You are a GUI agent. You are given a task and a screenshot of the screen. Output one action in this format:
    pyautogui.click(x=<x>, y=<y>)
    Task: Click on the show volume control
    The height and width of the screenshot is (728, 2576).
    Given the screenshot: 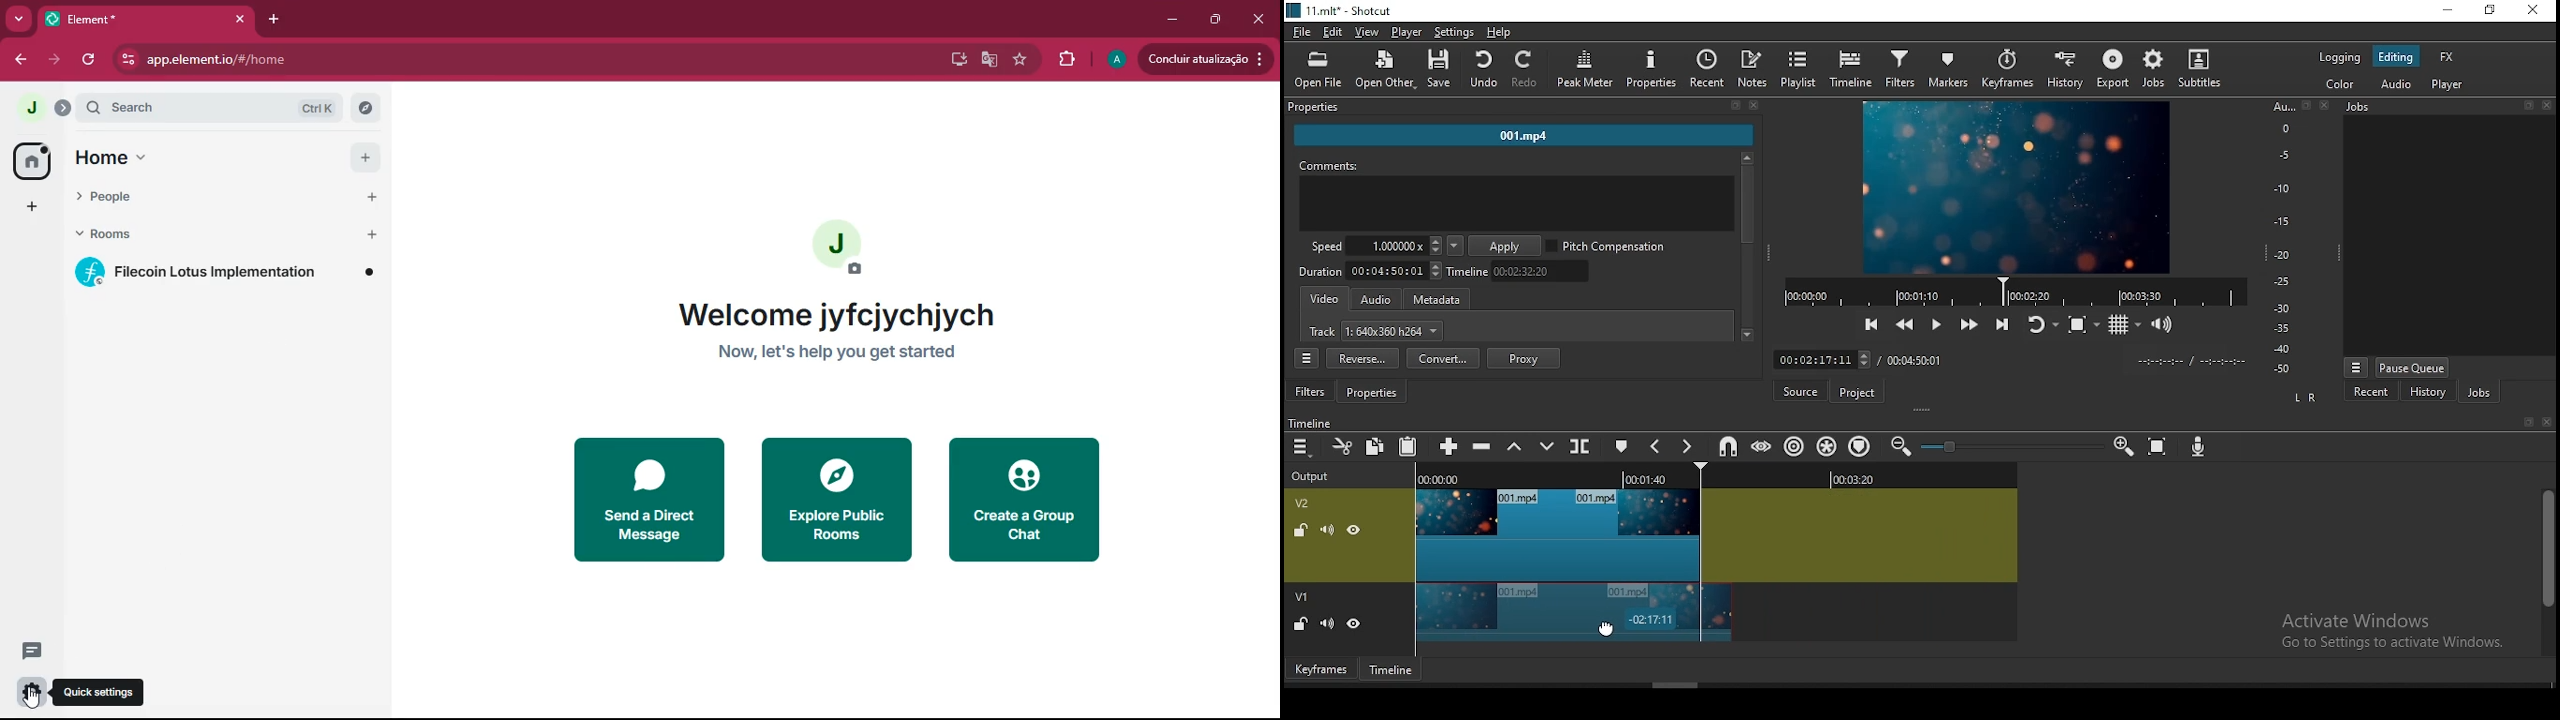 What is the action you would take?
    pyautogui.click(x=2163, y=327)
    